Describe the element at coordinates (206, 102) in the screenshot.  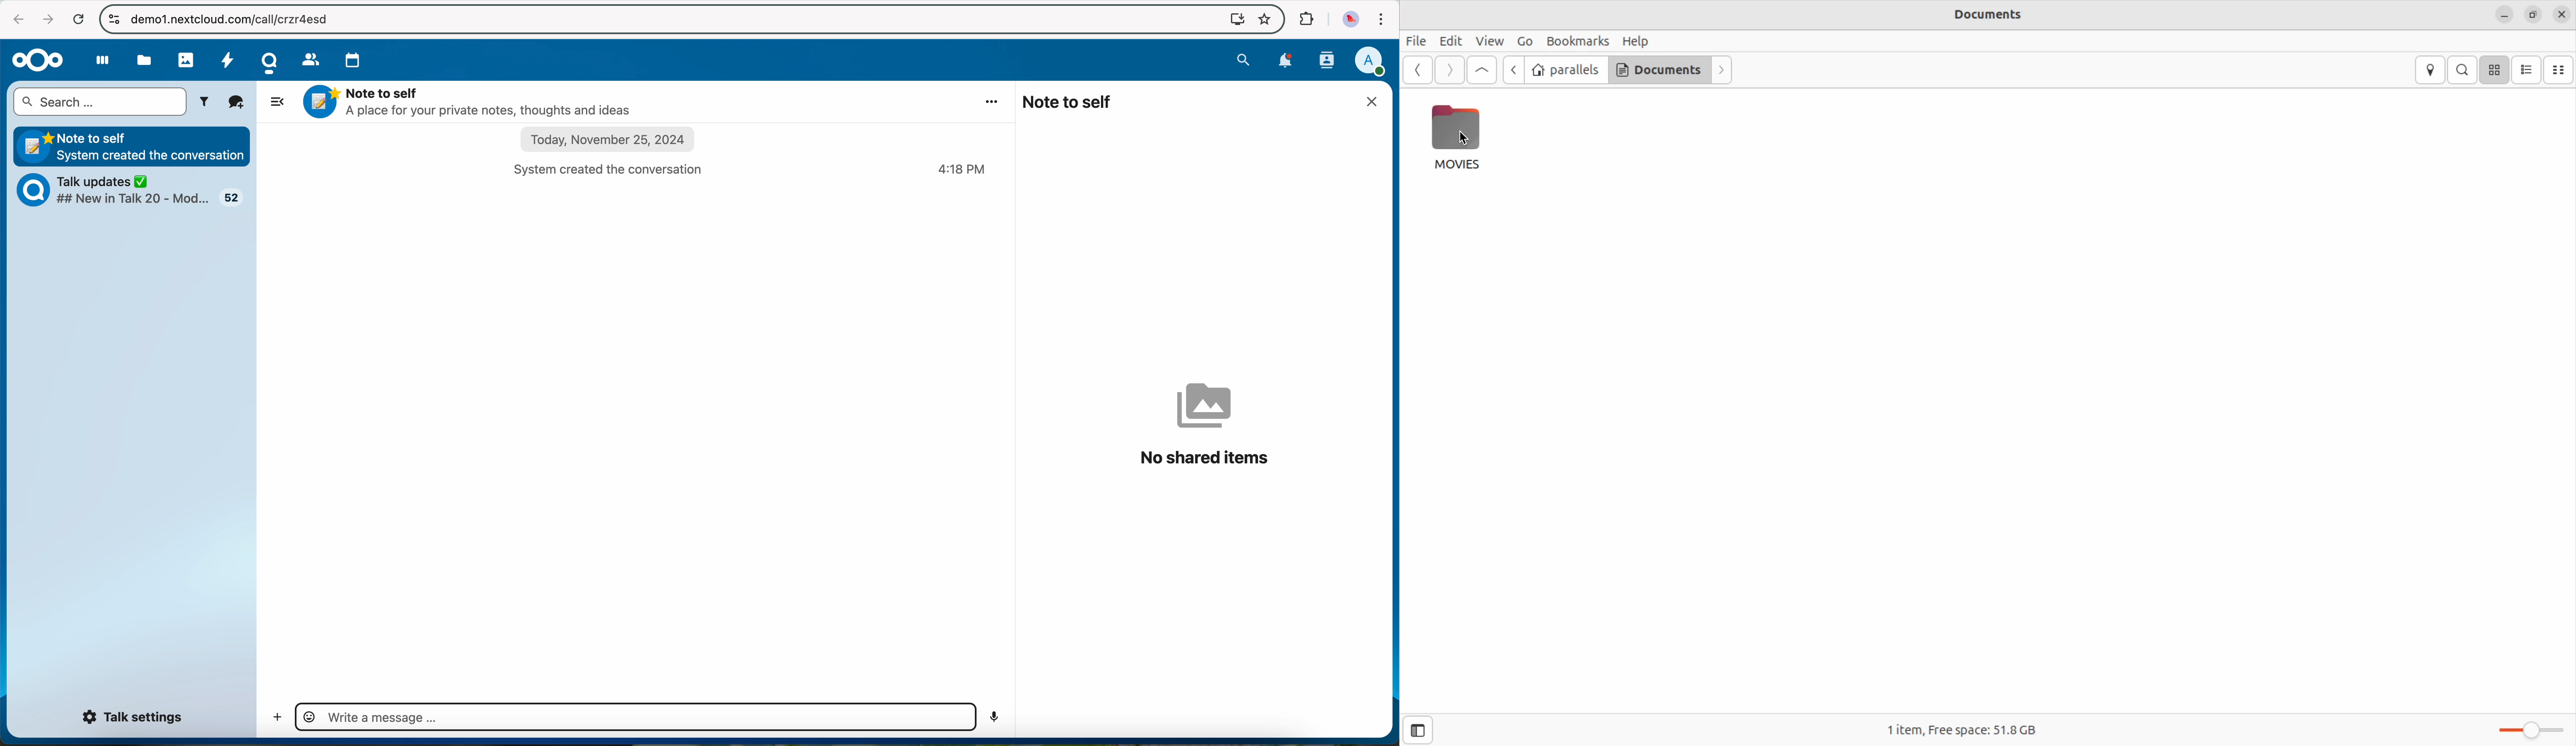
I see `filters` at that location.